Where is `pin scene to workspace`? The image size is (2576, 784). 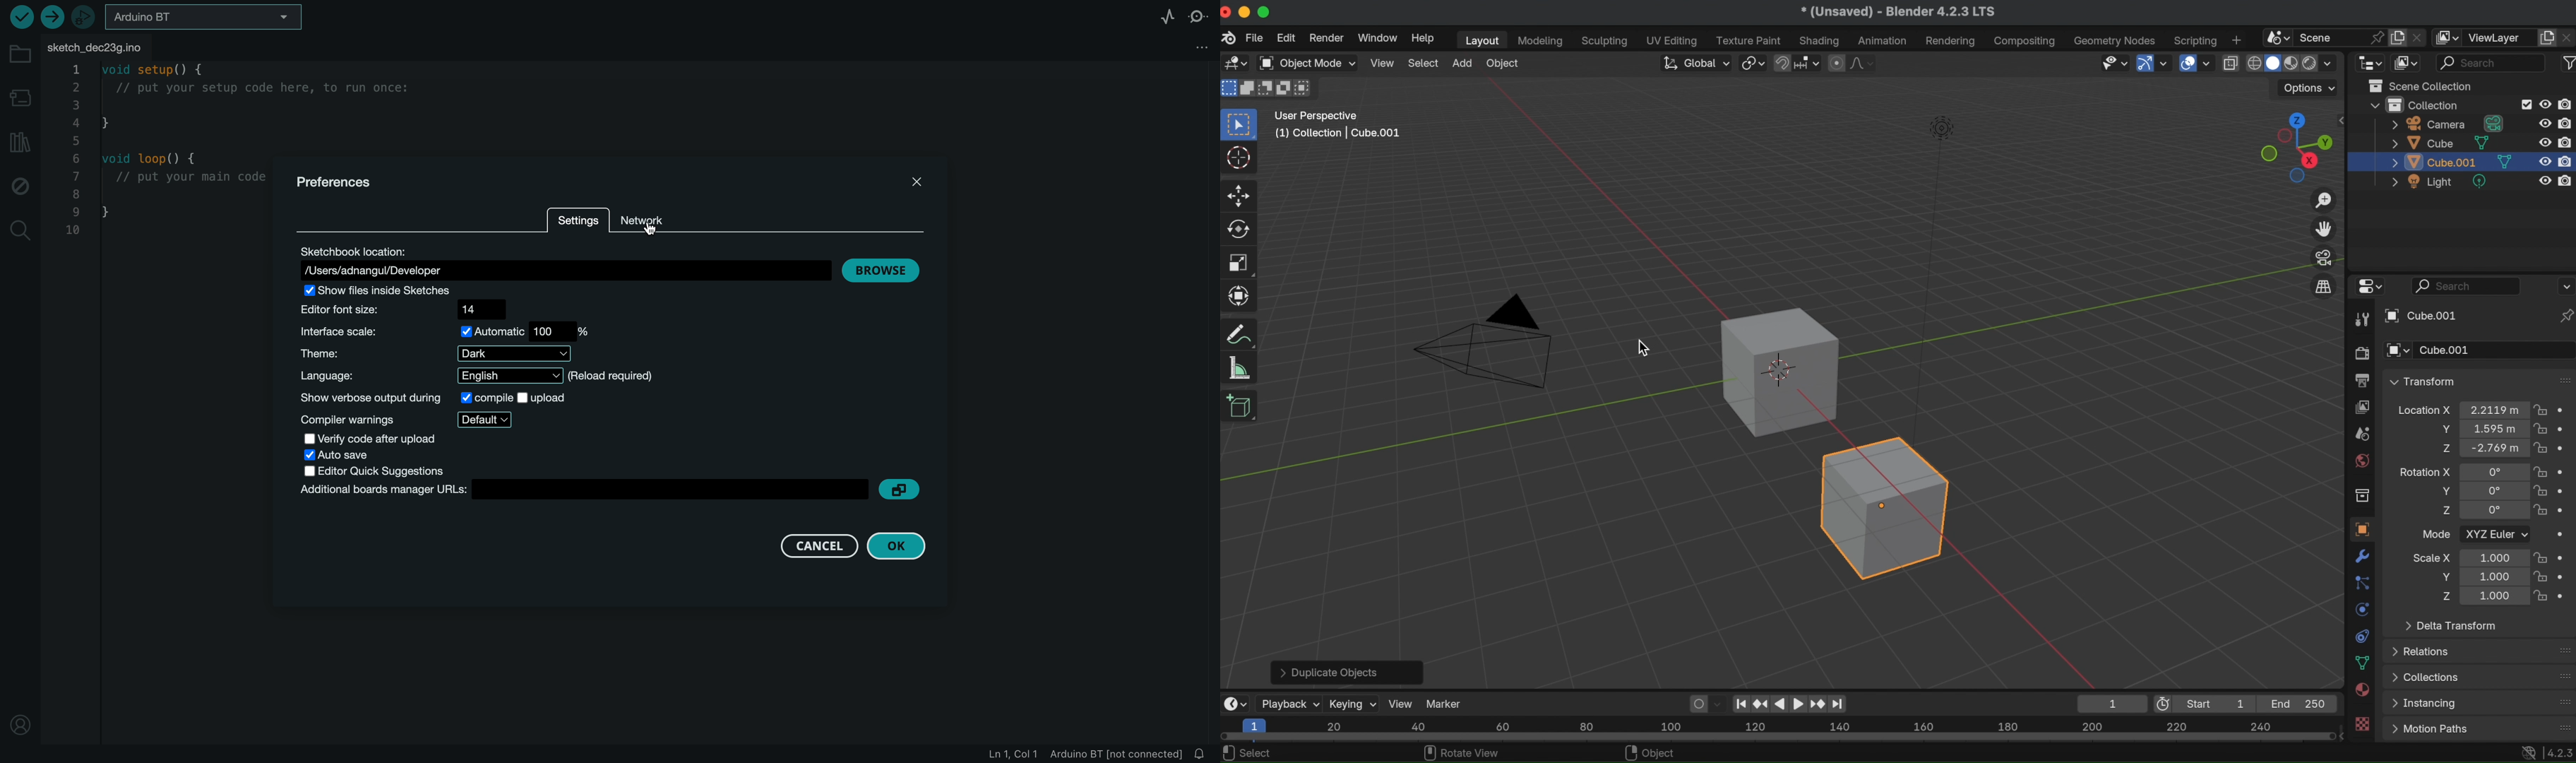 pin scene to workspace is located at coordinates (2375, 35).